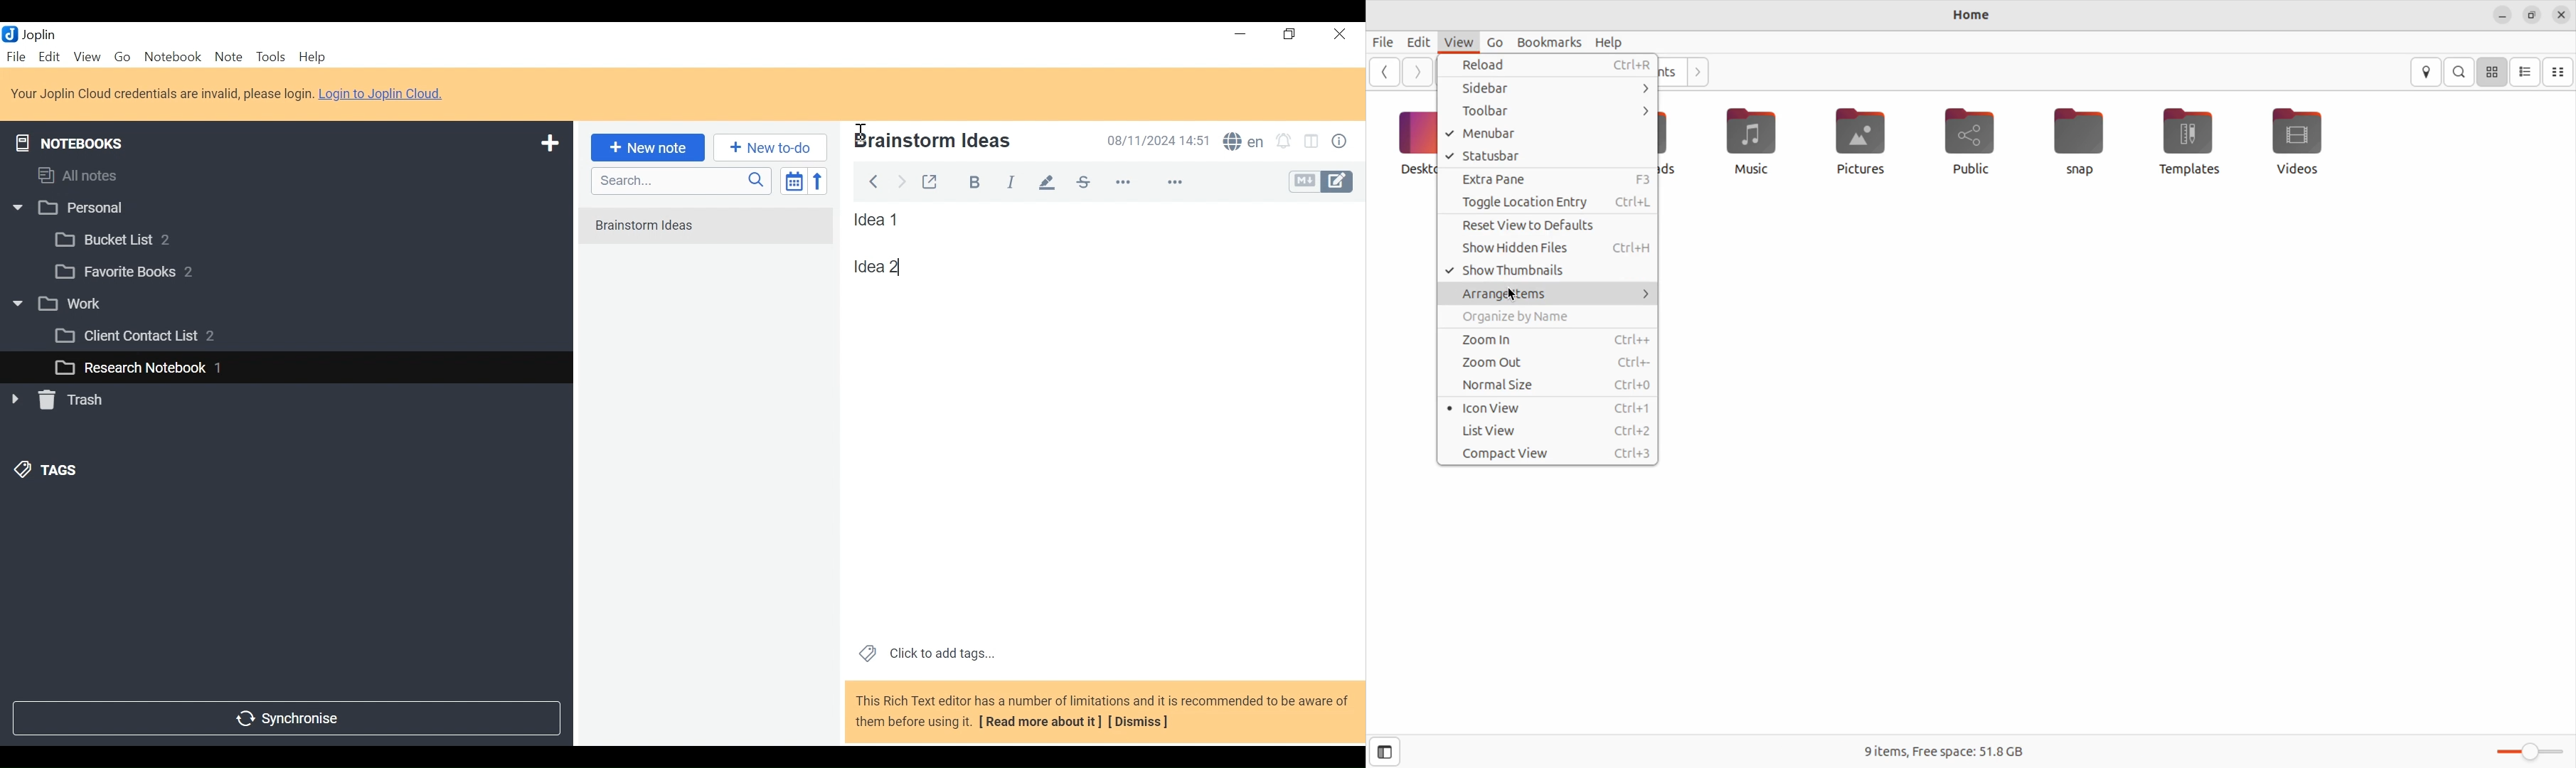 The width and height of the screenshot is (2576, 784). Describe the element at coordinates (270, 57) in the screenshot. I see `Tools` at that location.